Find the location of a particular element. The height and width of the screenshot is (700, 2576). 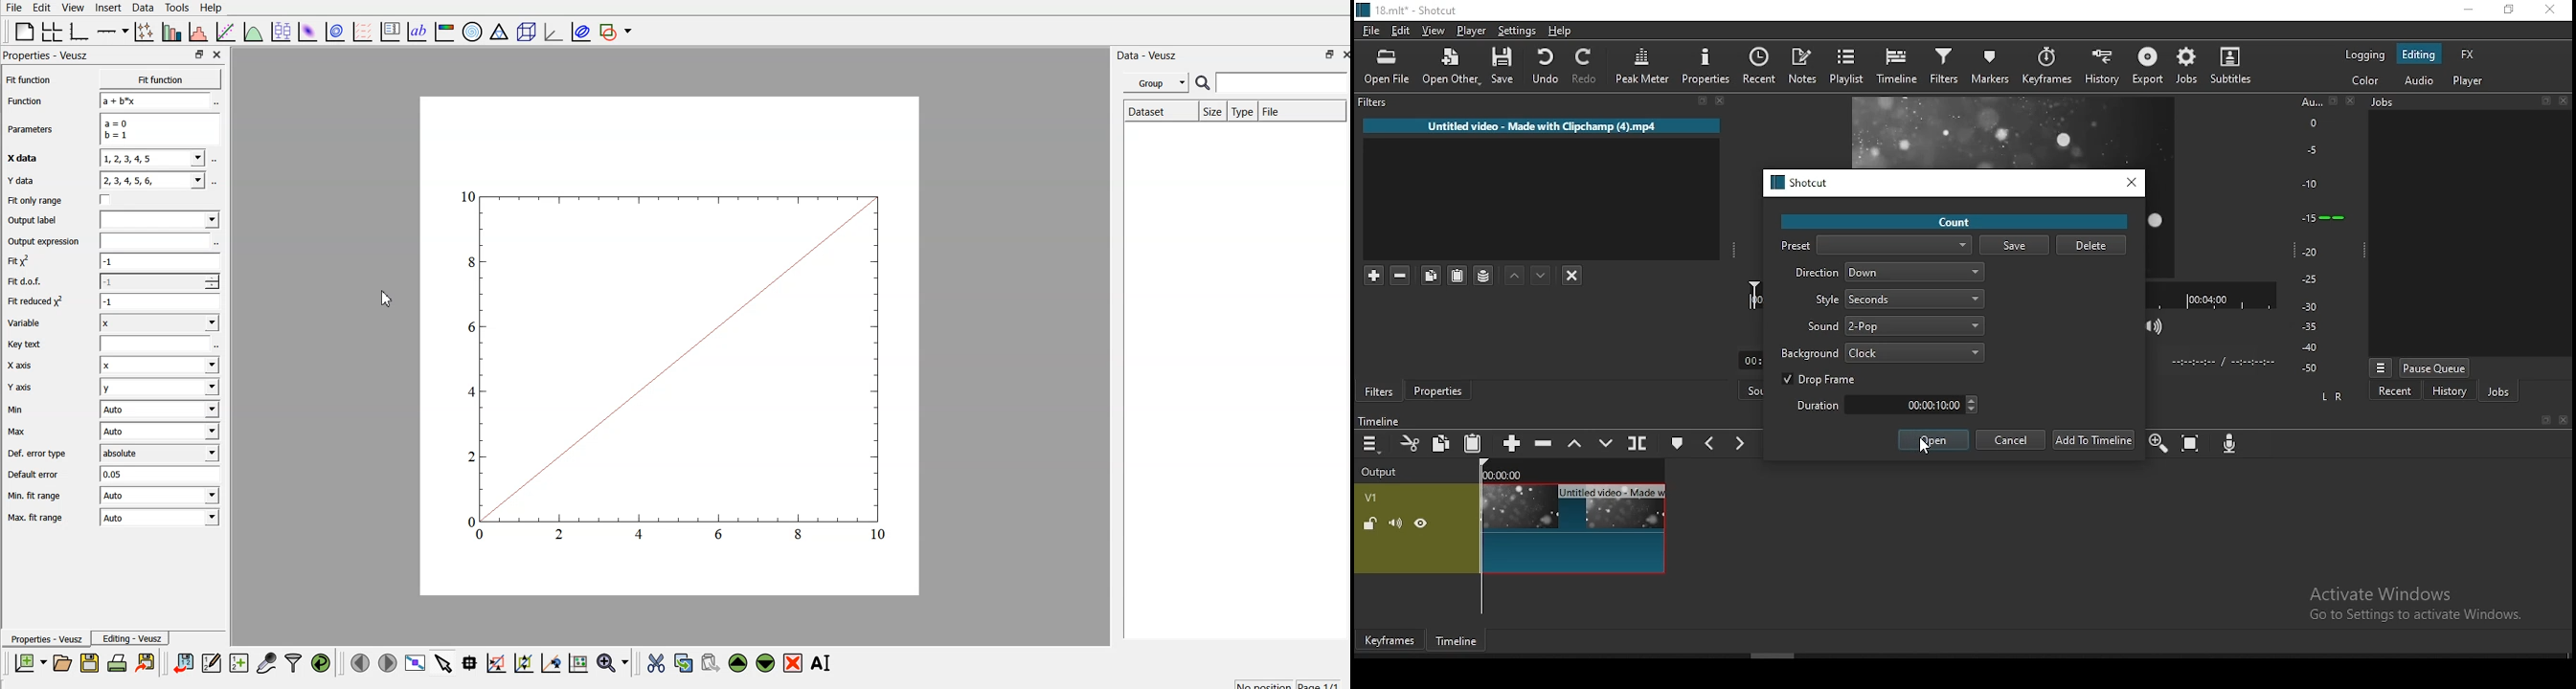

save is located at coordinates (1503, 67).